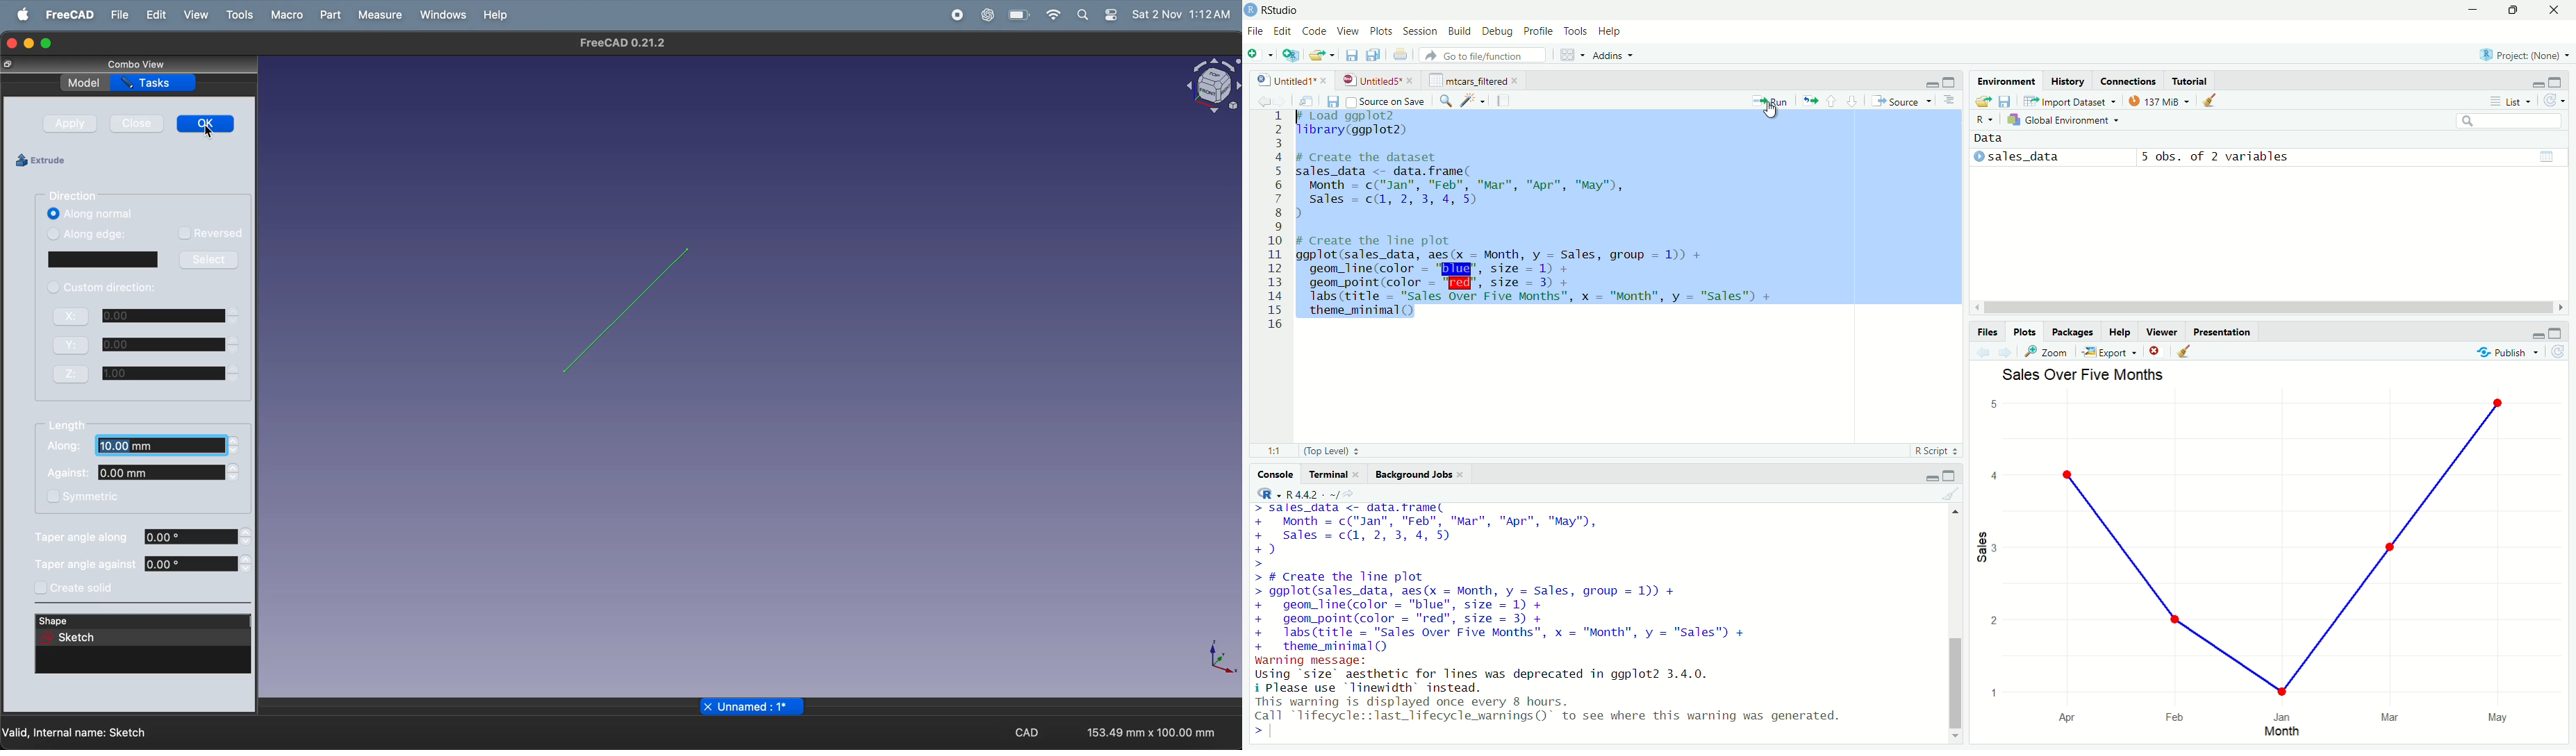 This screenshot has width=2576, height=756. Describe the element at coordinates (163, 345) in the screenshot. I see `0.00` at that location.